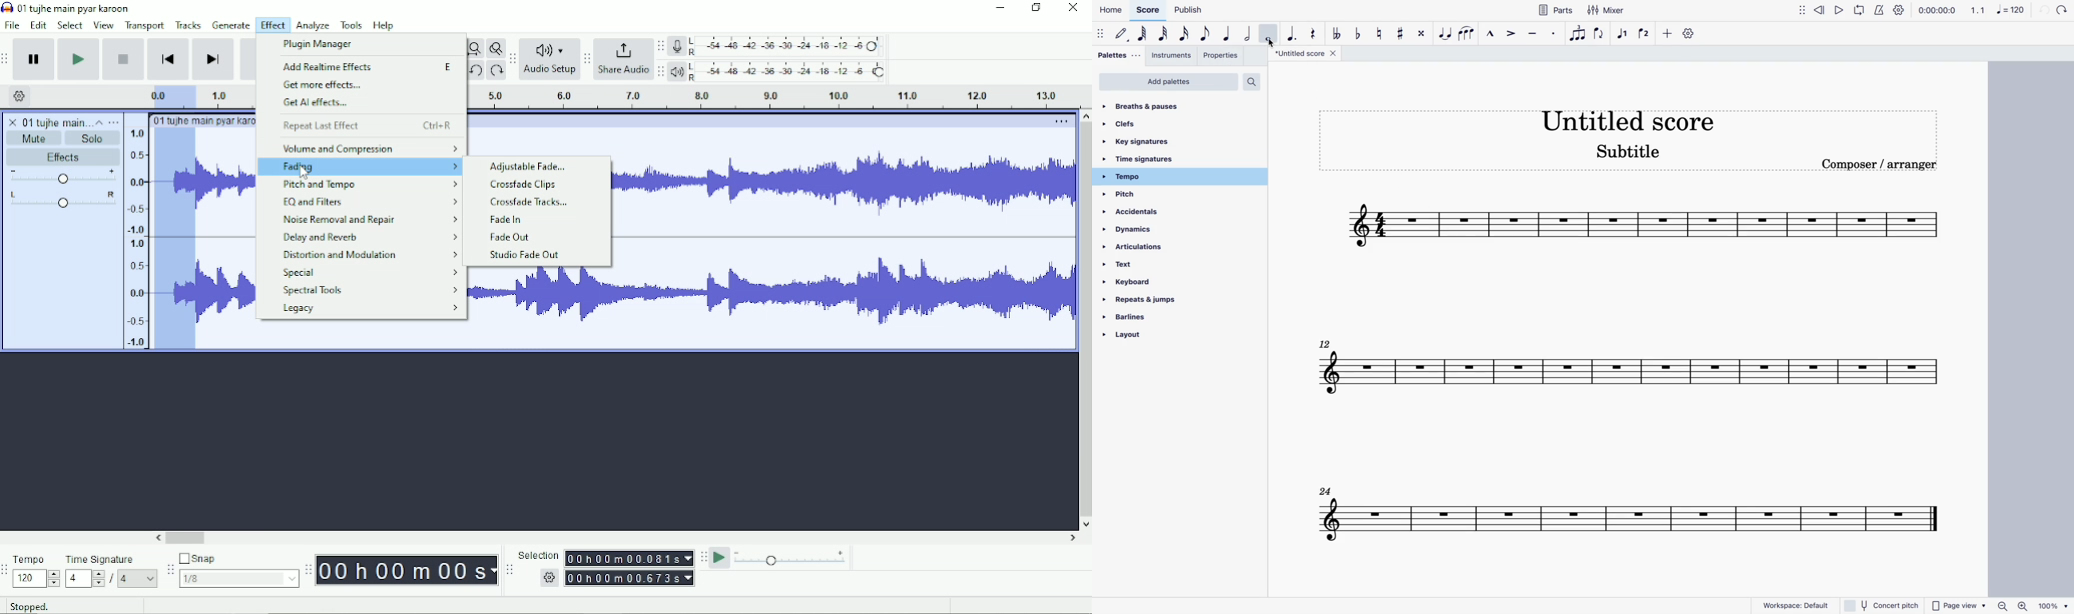  I want to click on zoom, so click(2033, 606).